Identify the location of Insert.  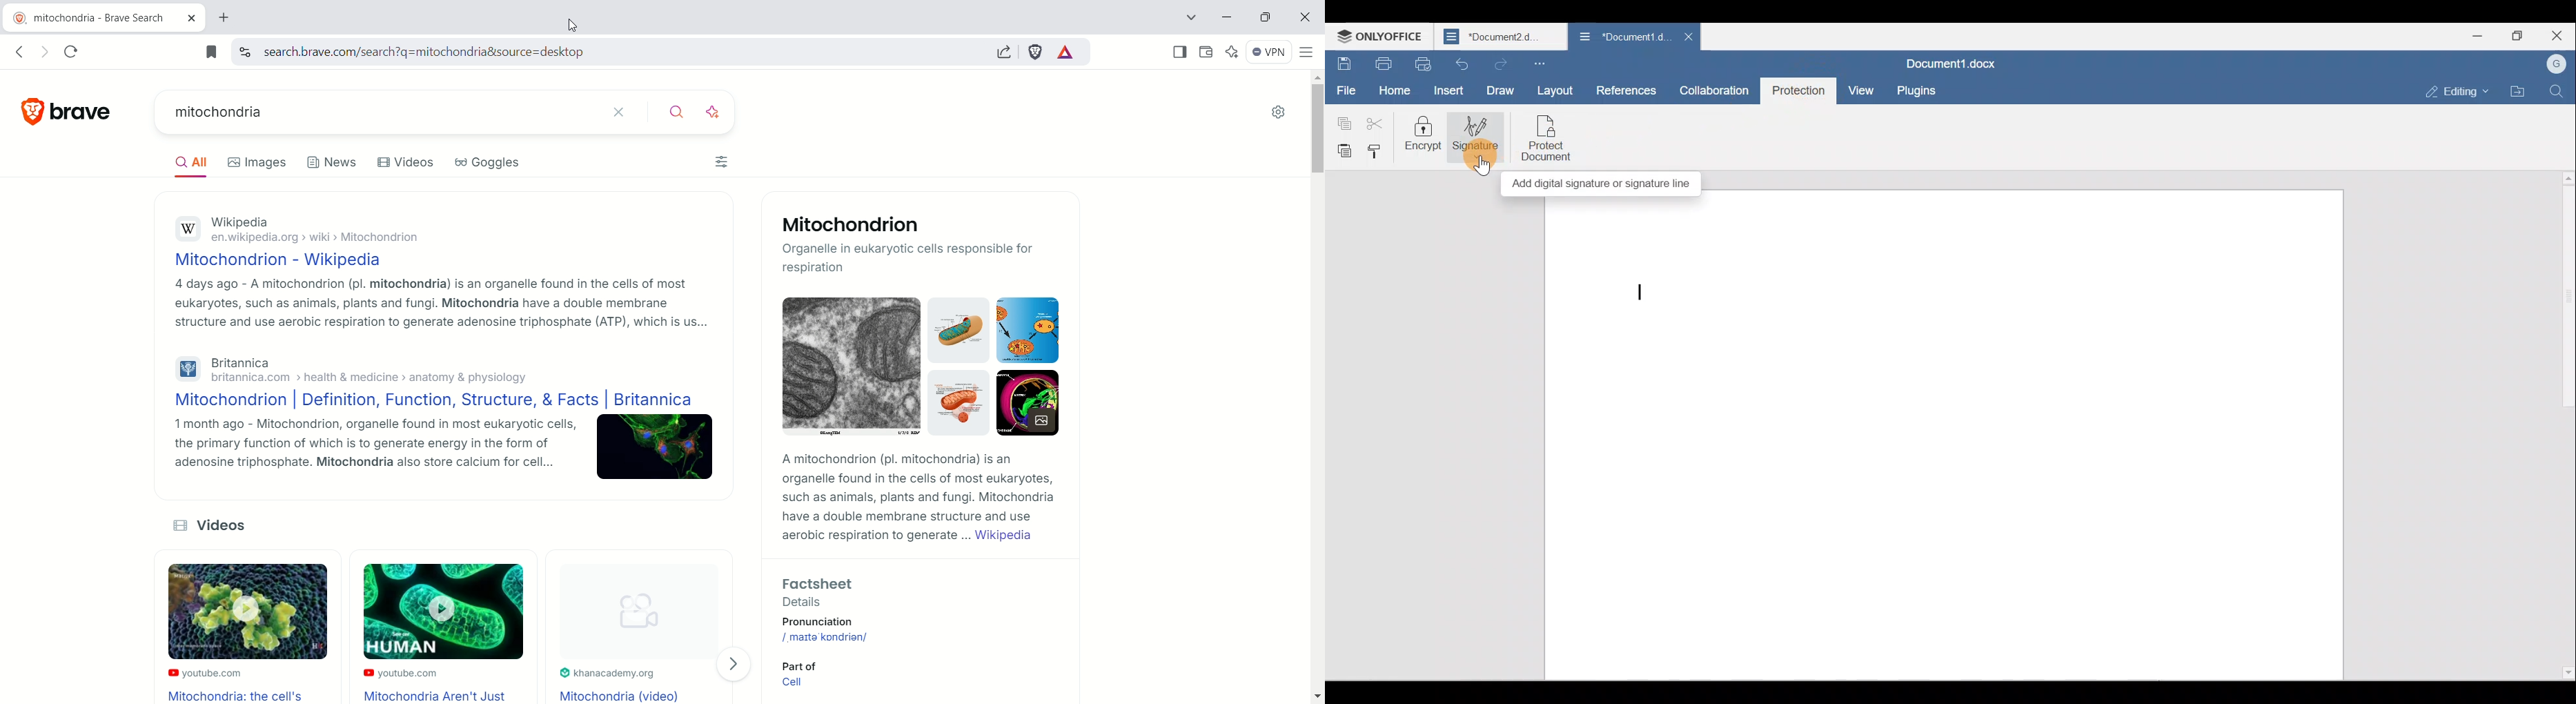
(1451, 90).